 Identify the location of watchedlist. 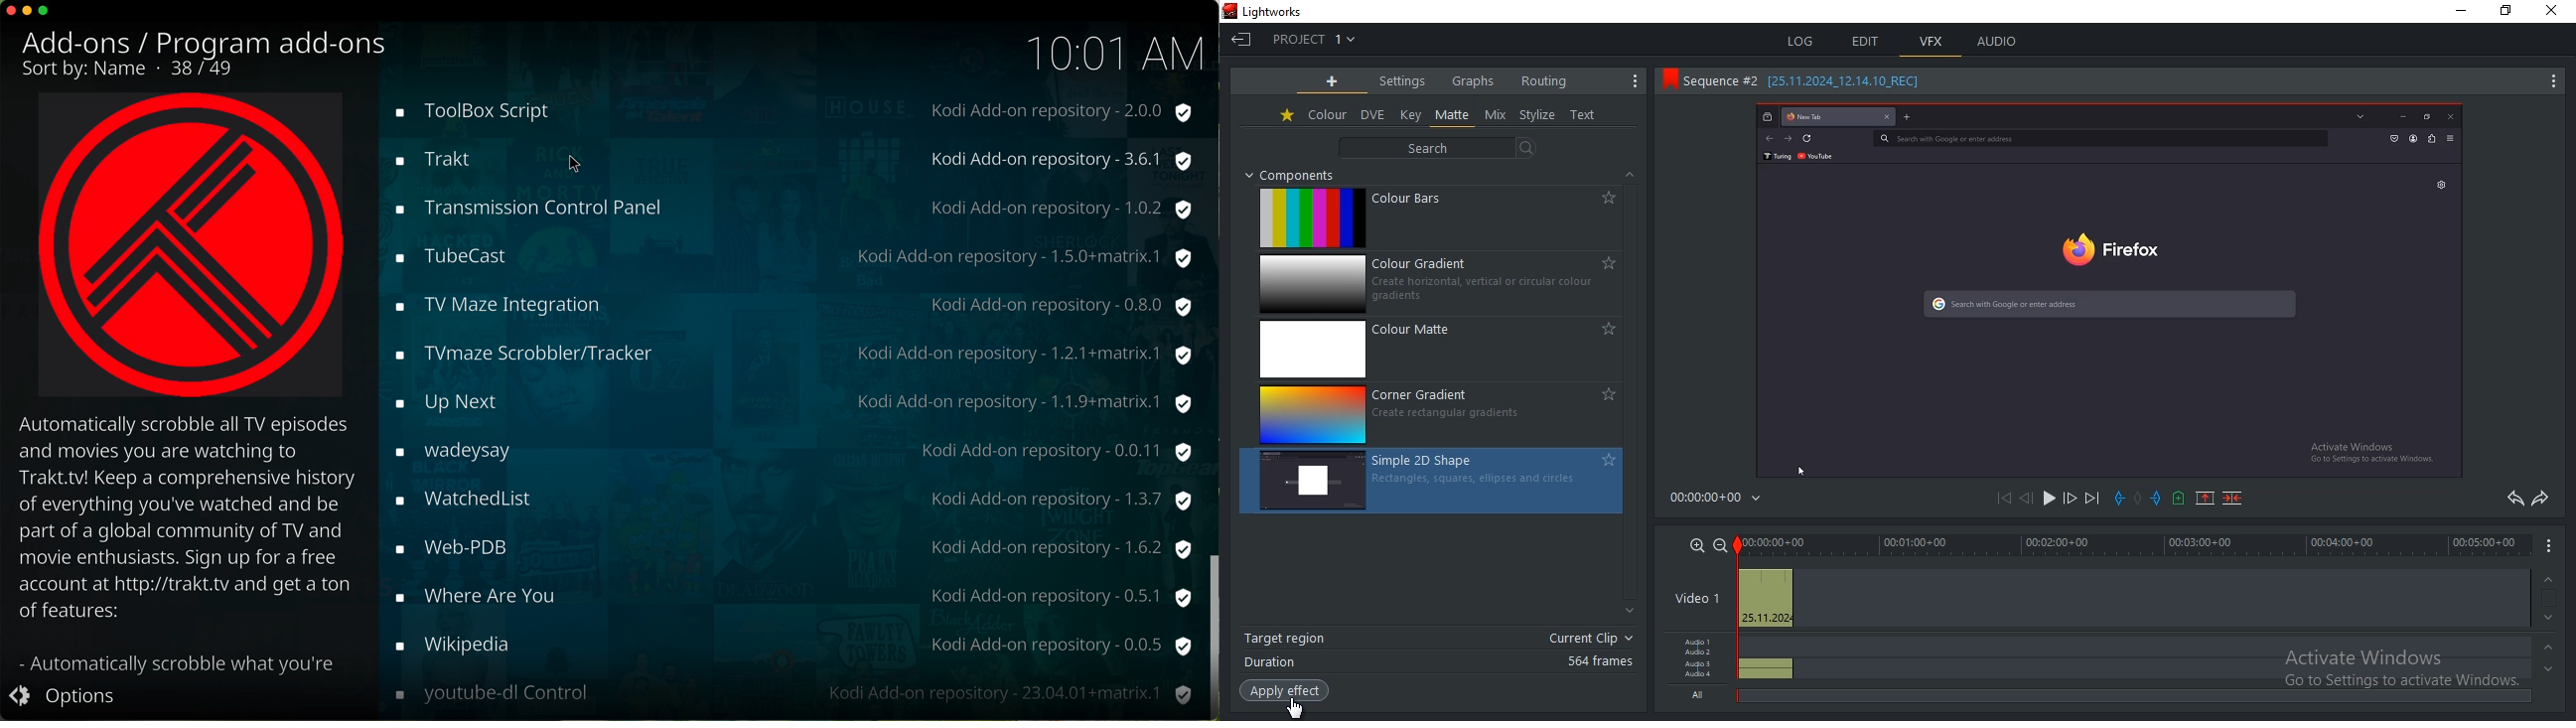
(793, 499).